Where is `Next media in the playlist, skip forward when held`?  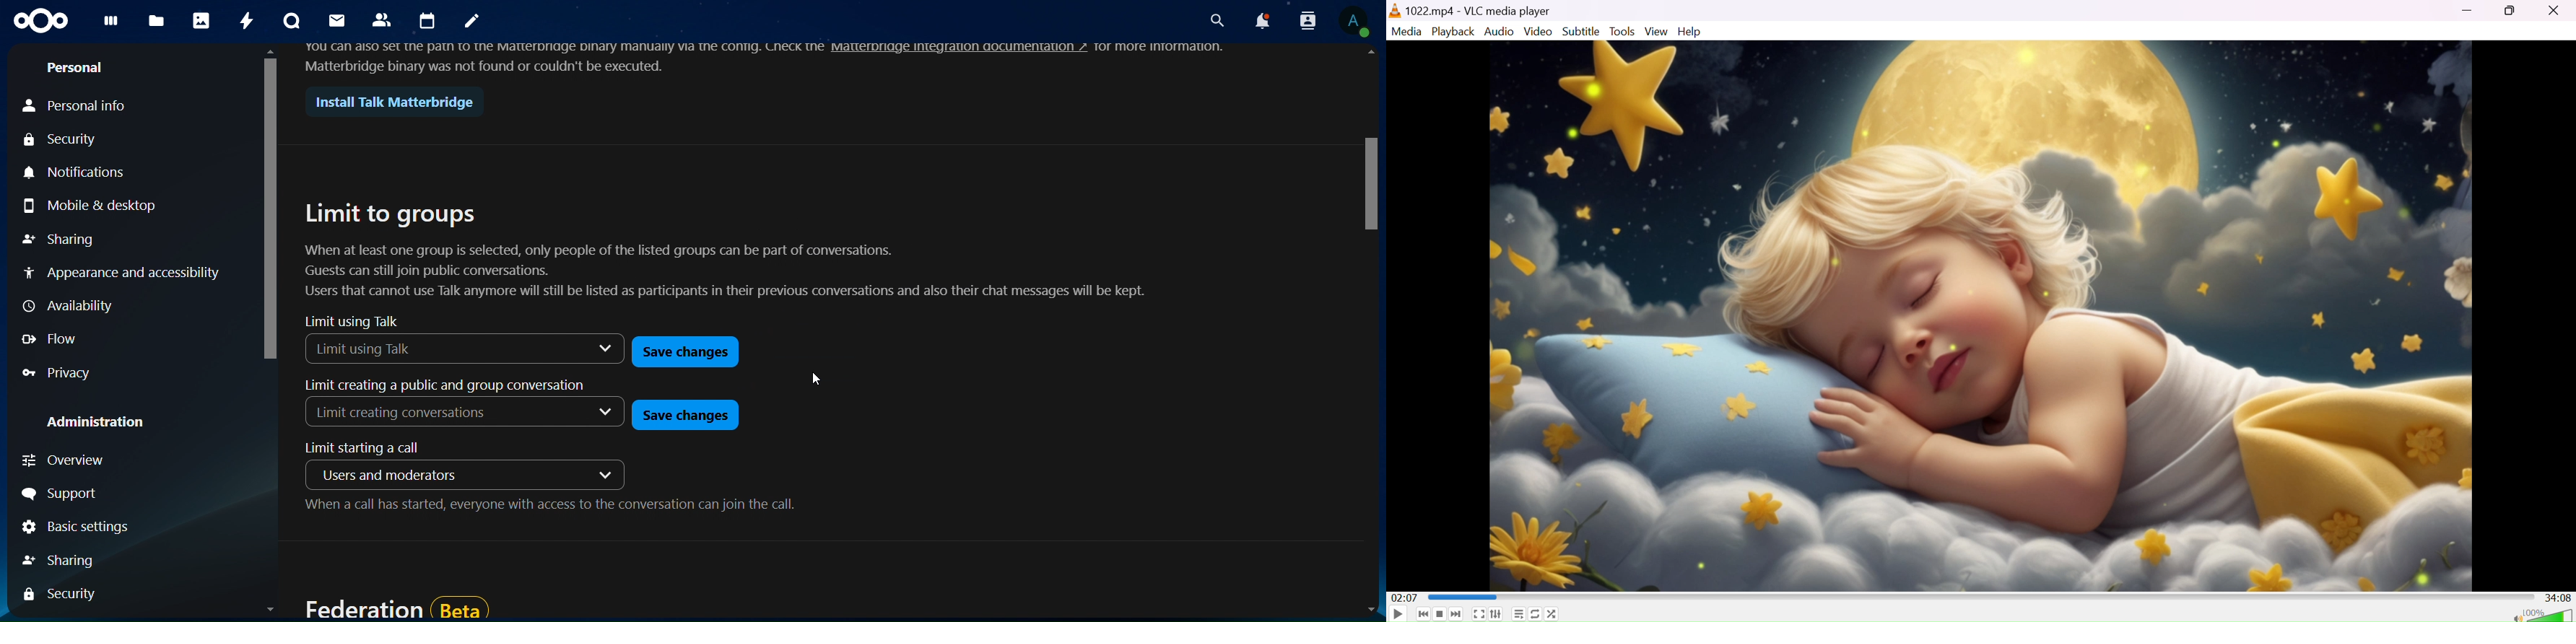 Next media in the playlist, skip forward when held is located at coordinates (1456, 615).